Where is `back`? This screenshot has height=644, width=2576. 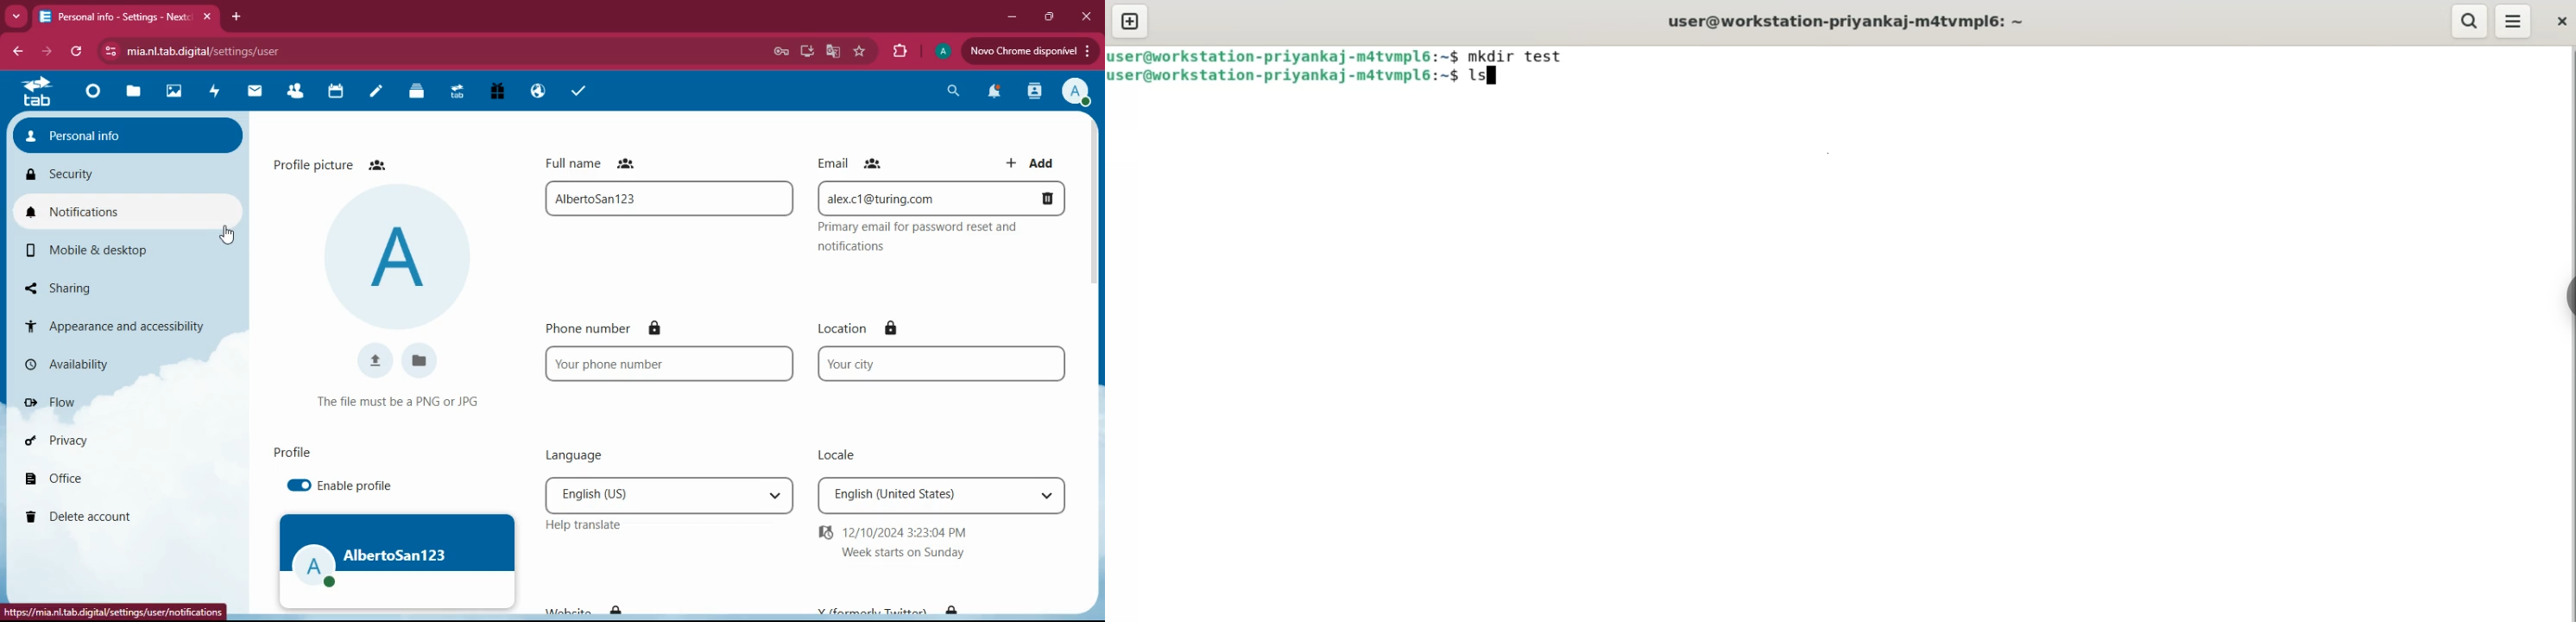 back is located at coordinates (16, 52).